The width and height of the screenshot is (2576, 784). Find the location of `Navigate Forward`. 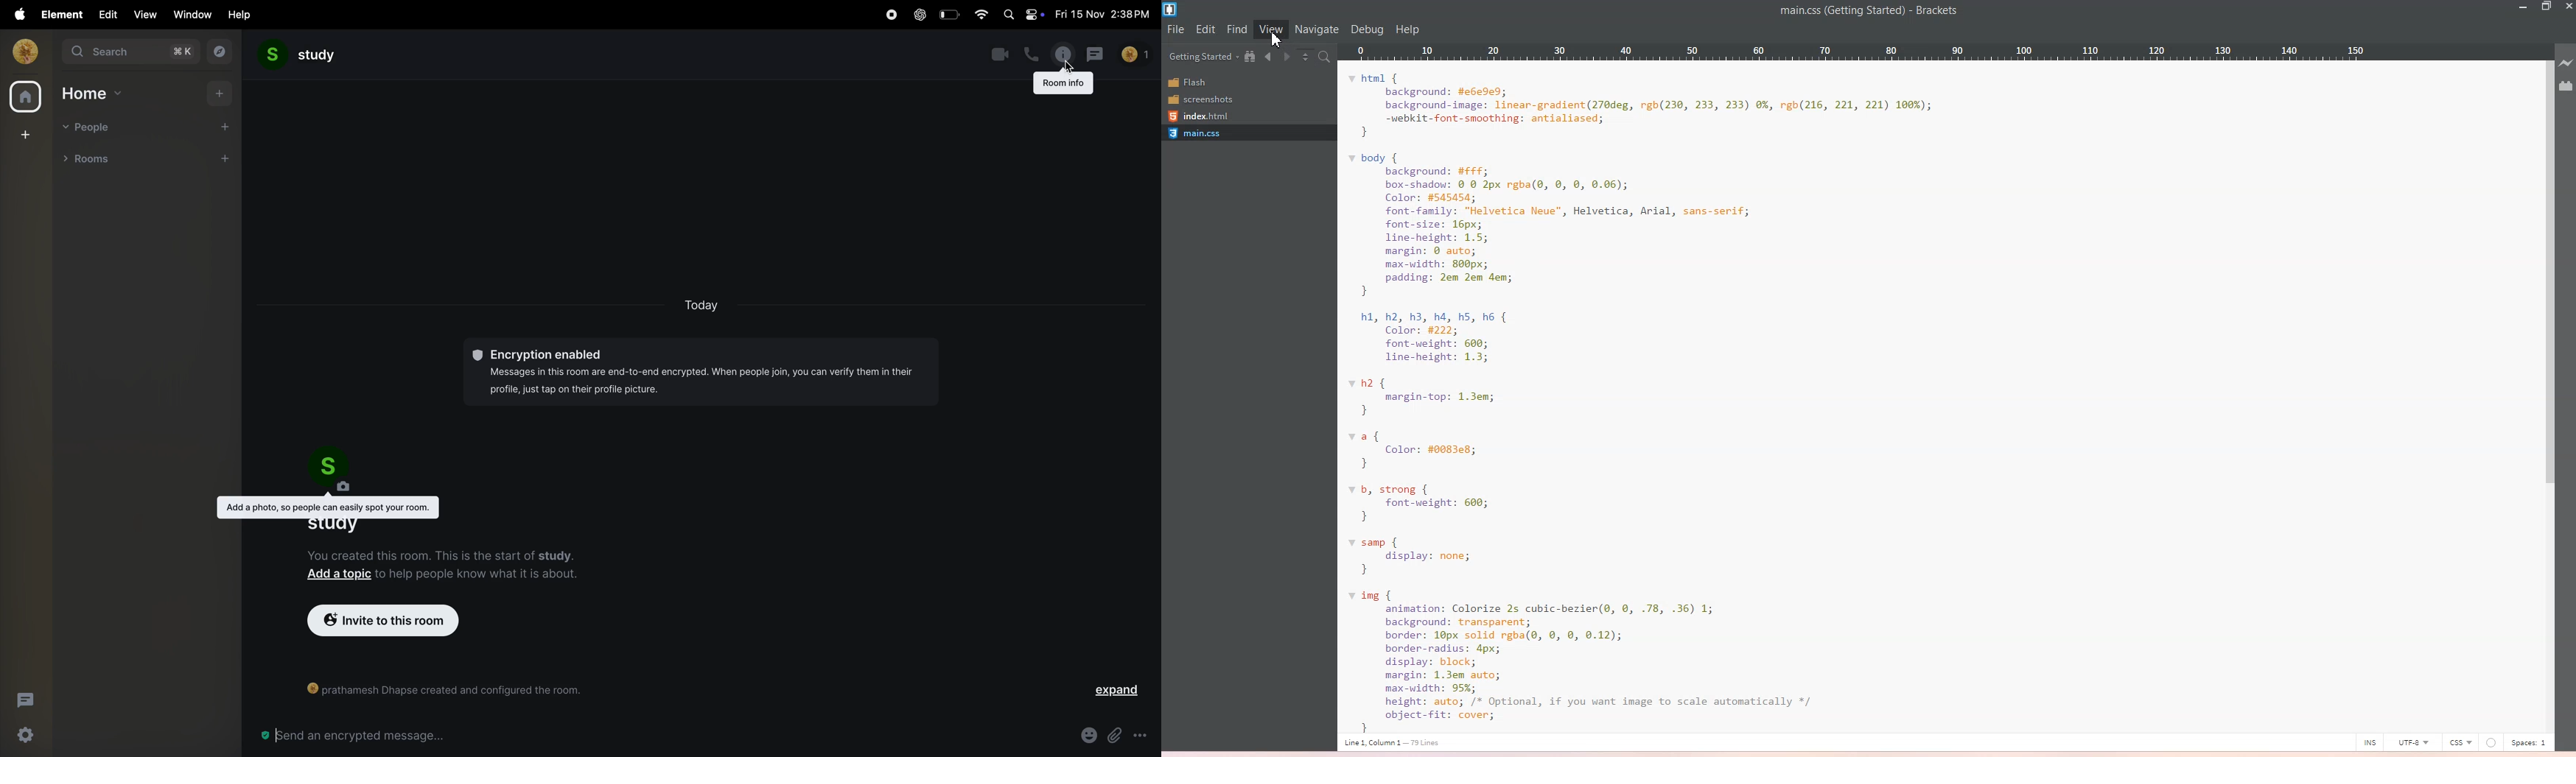

Navigate Forward is located at coordinates (1288, 57).